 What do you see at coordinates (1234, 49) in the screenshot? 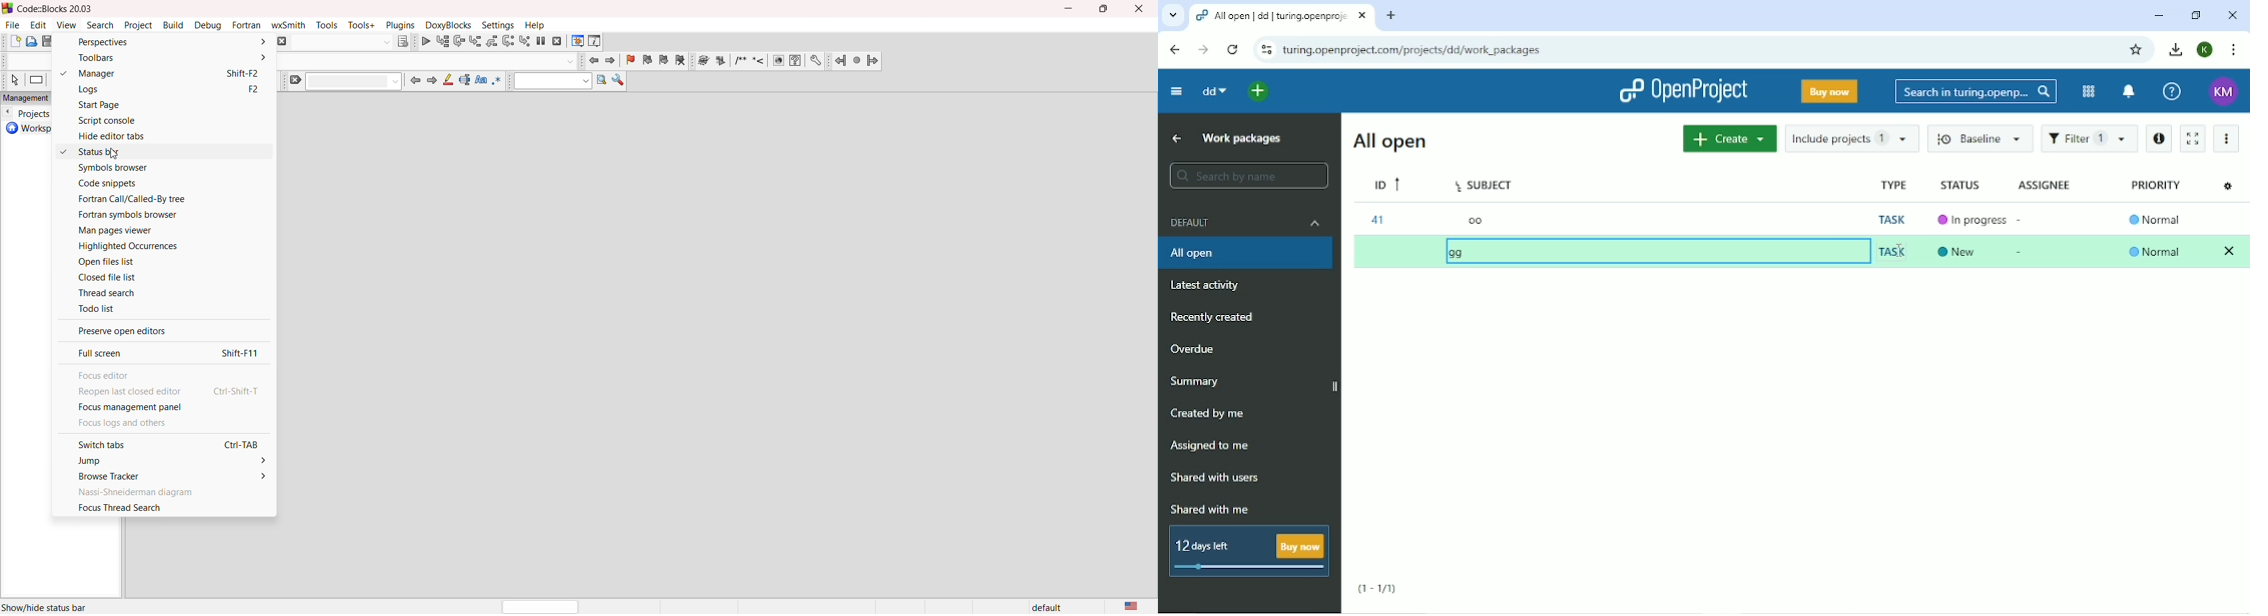
I see `Reload this page` at bounding box center [1234, 49].